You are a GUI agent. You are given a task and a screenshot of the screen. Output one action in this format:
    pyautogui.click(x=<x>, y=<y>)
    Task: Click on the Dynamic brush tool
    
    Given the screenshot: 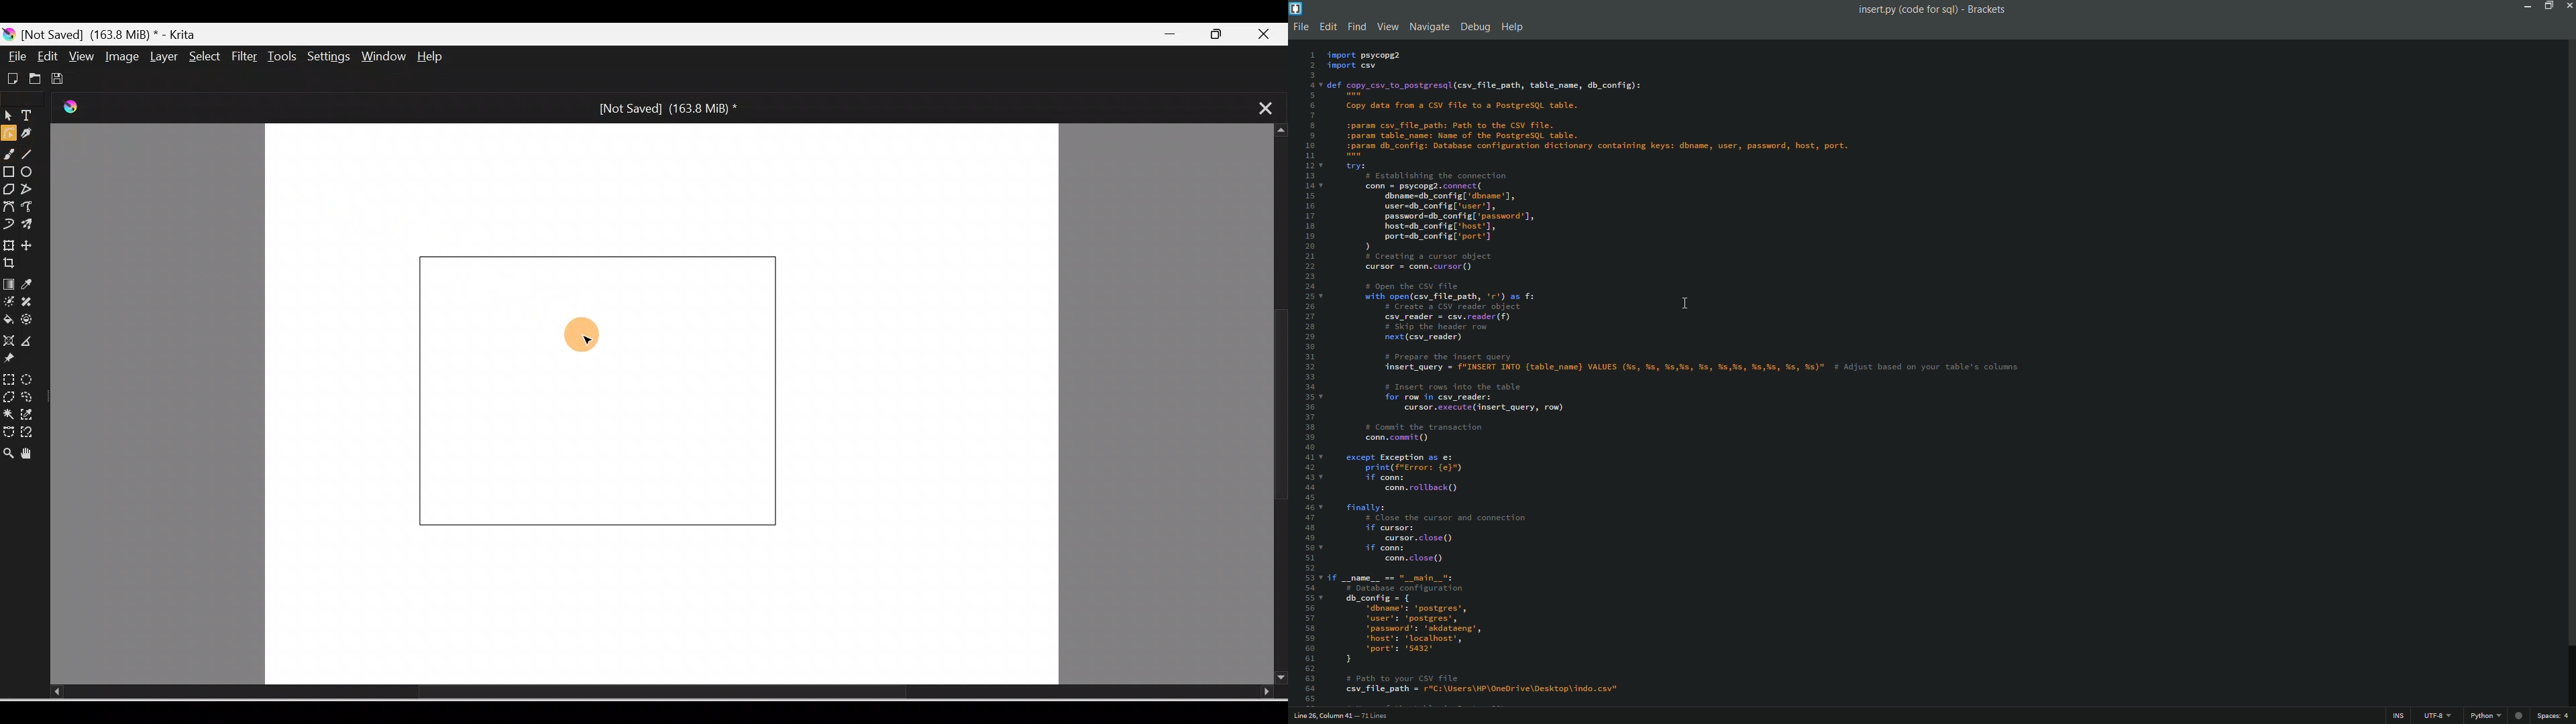 What is the action you would take?
    pyautogui.click(x=8, y=223)
    